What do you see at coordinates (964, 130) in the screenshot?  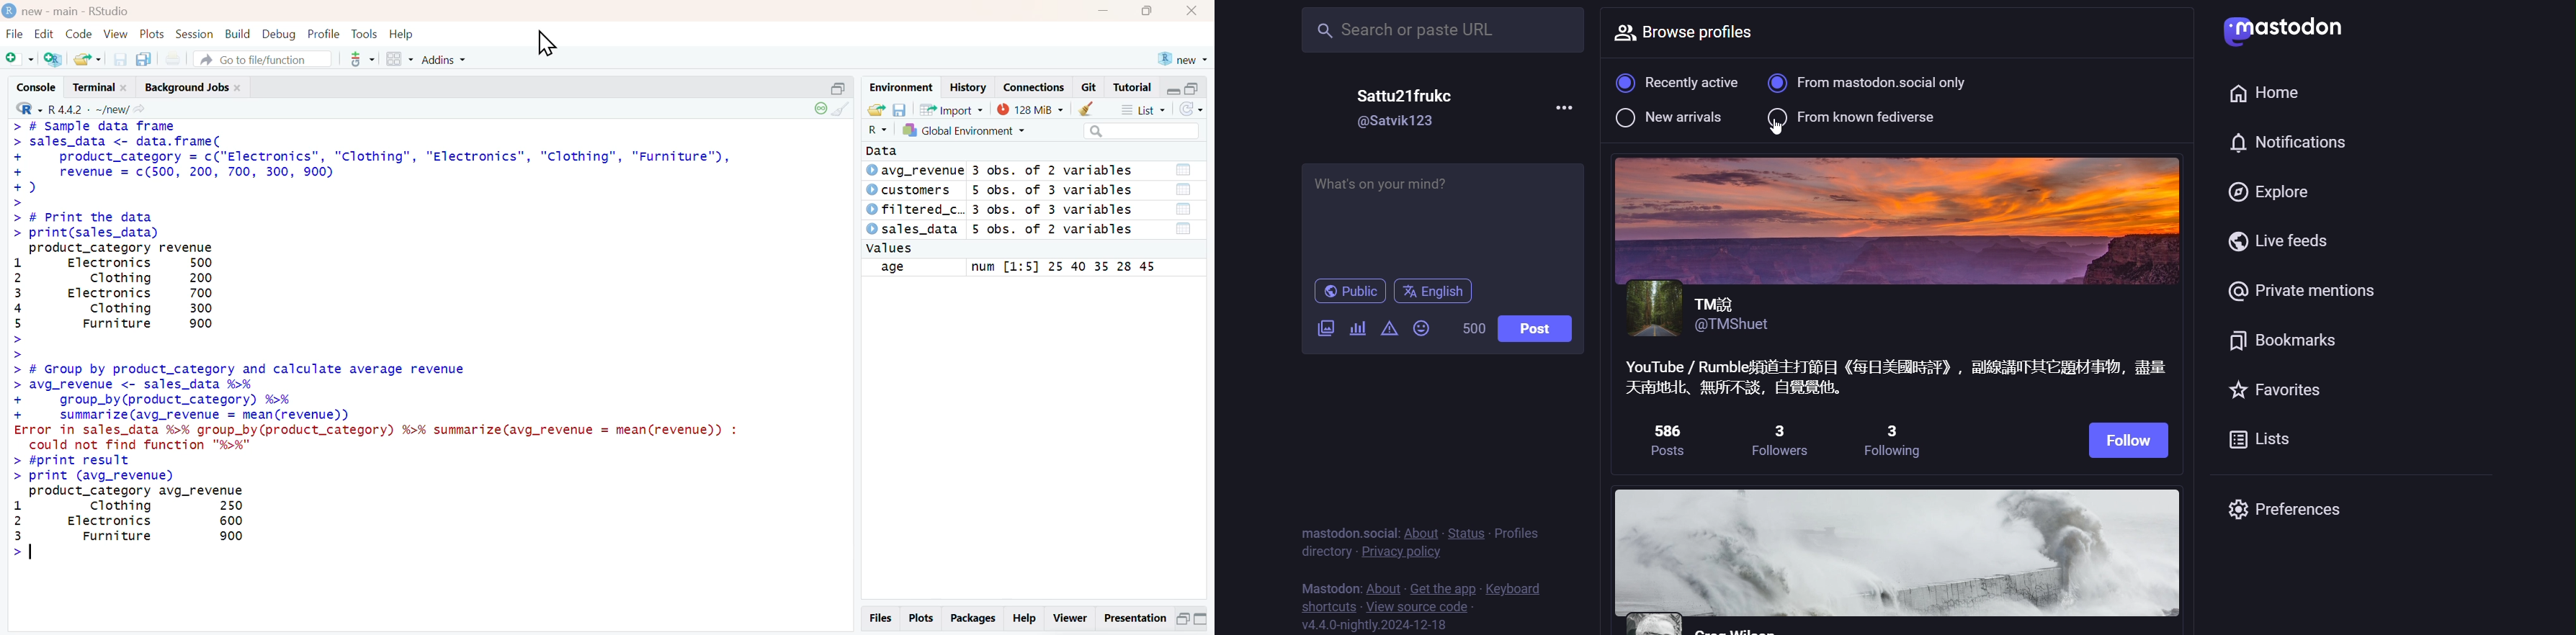 I see `Select Environment - Global Environment` at bounding box center [964, 130].